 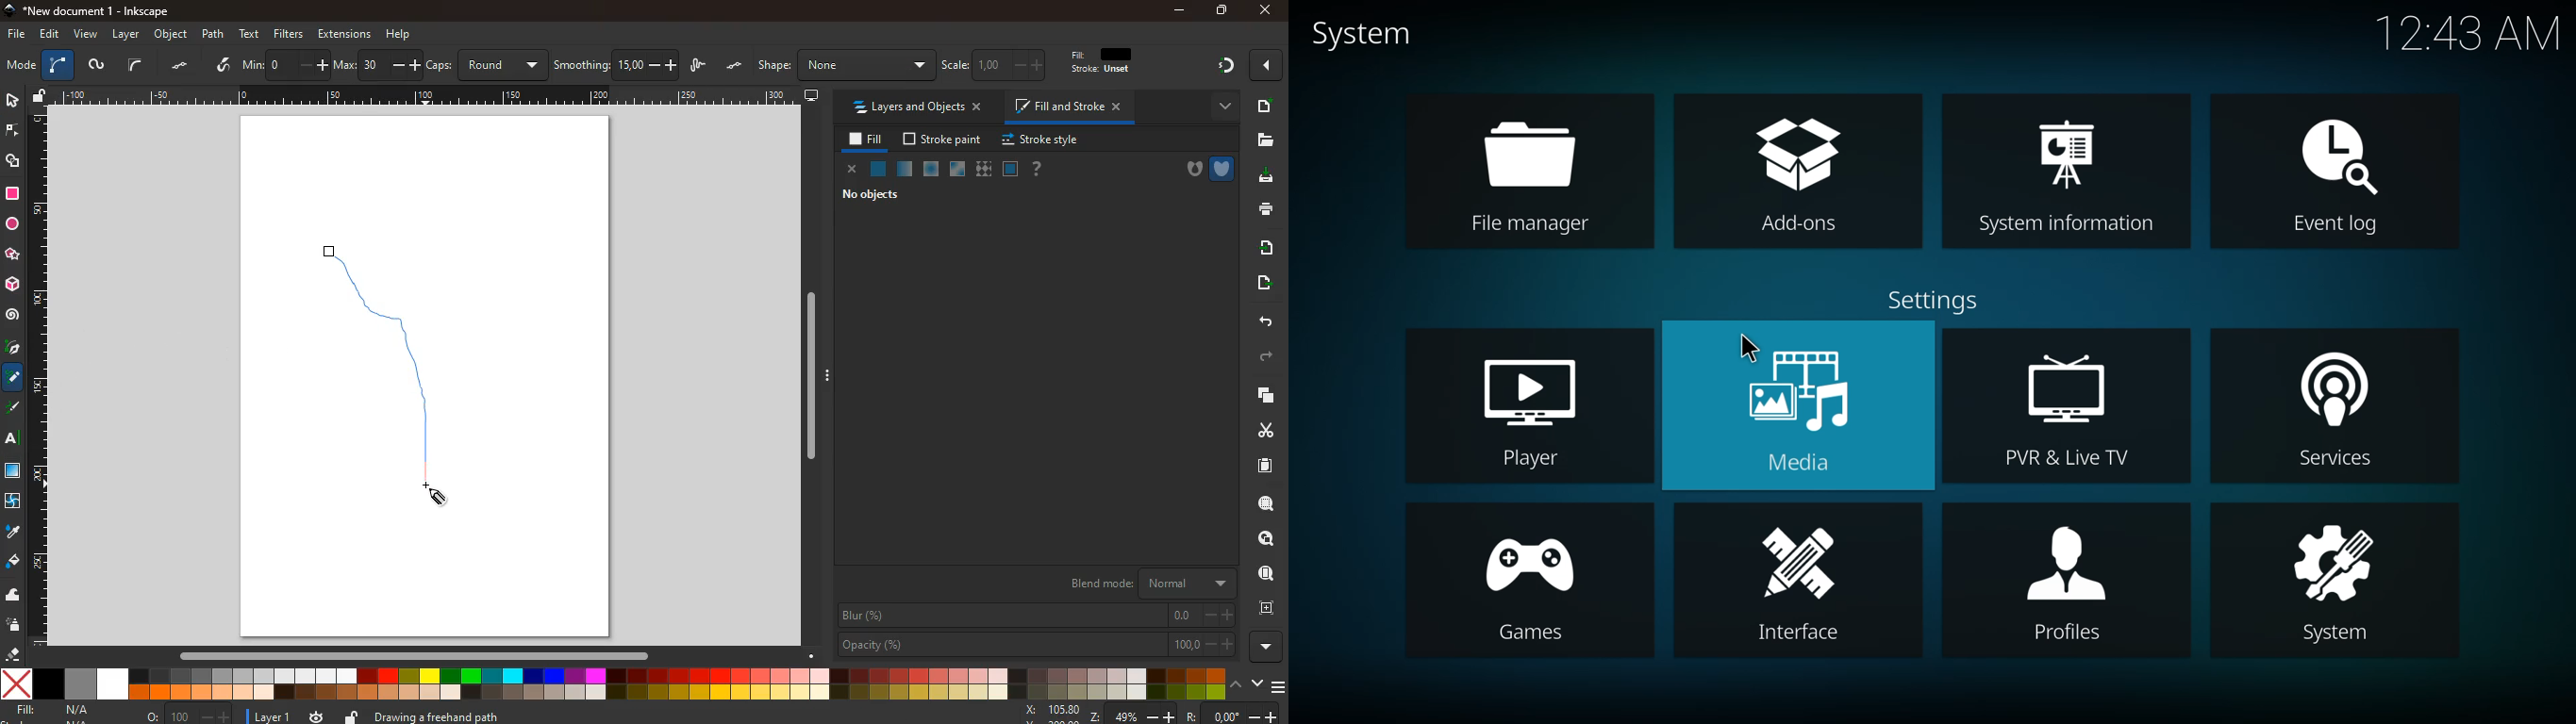 I want to click on media, so click(x=1801, y=408).